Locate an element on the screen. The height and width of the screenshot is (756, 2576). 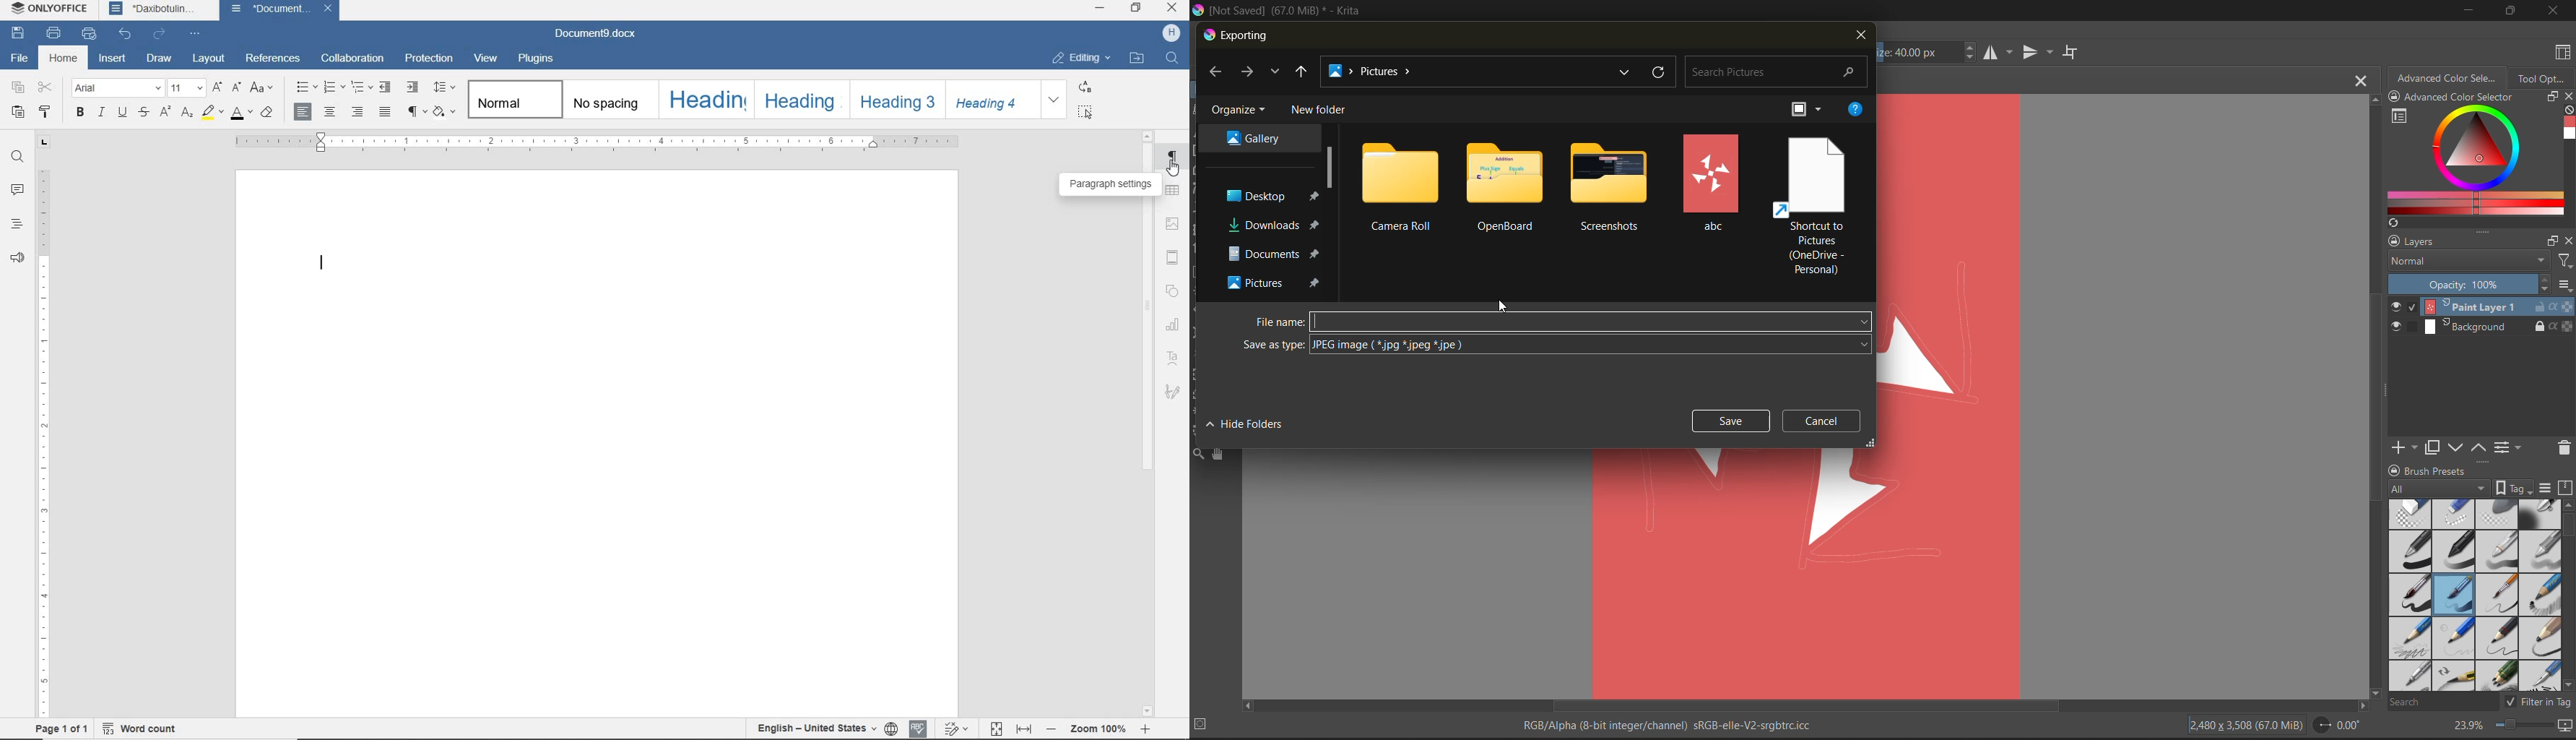
close is located at coordinates (2567, 97).